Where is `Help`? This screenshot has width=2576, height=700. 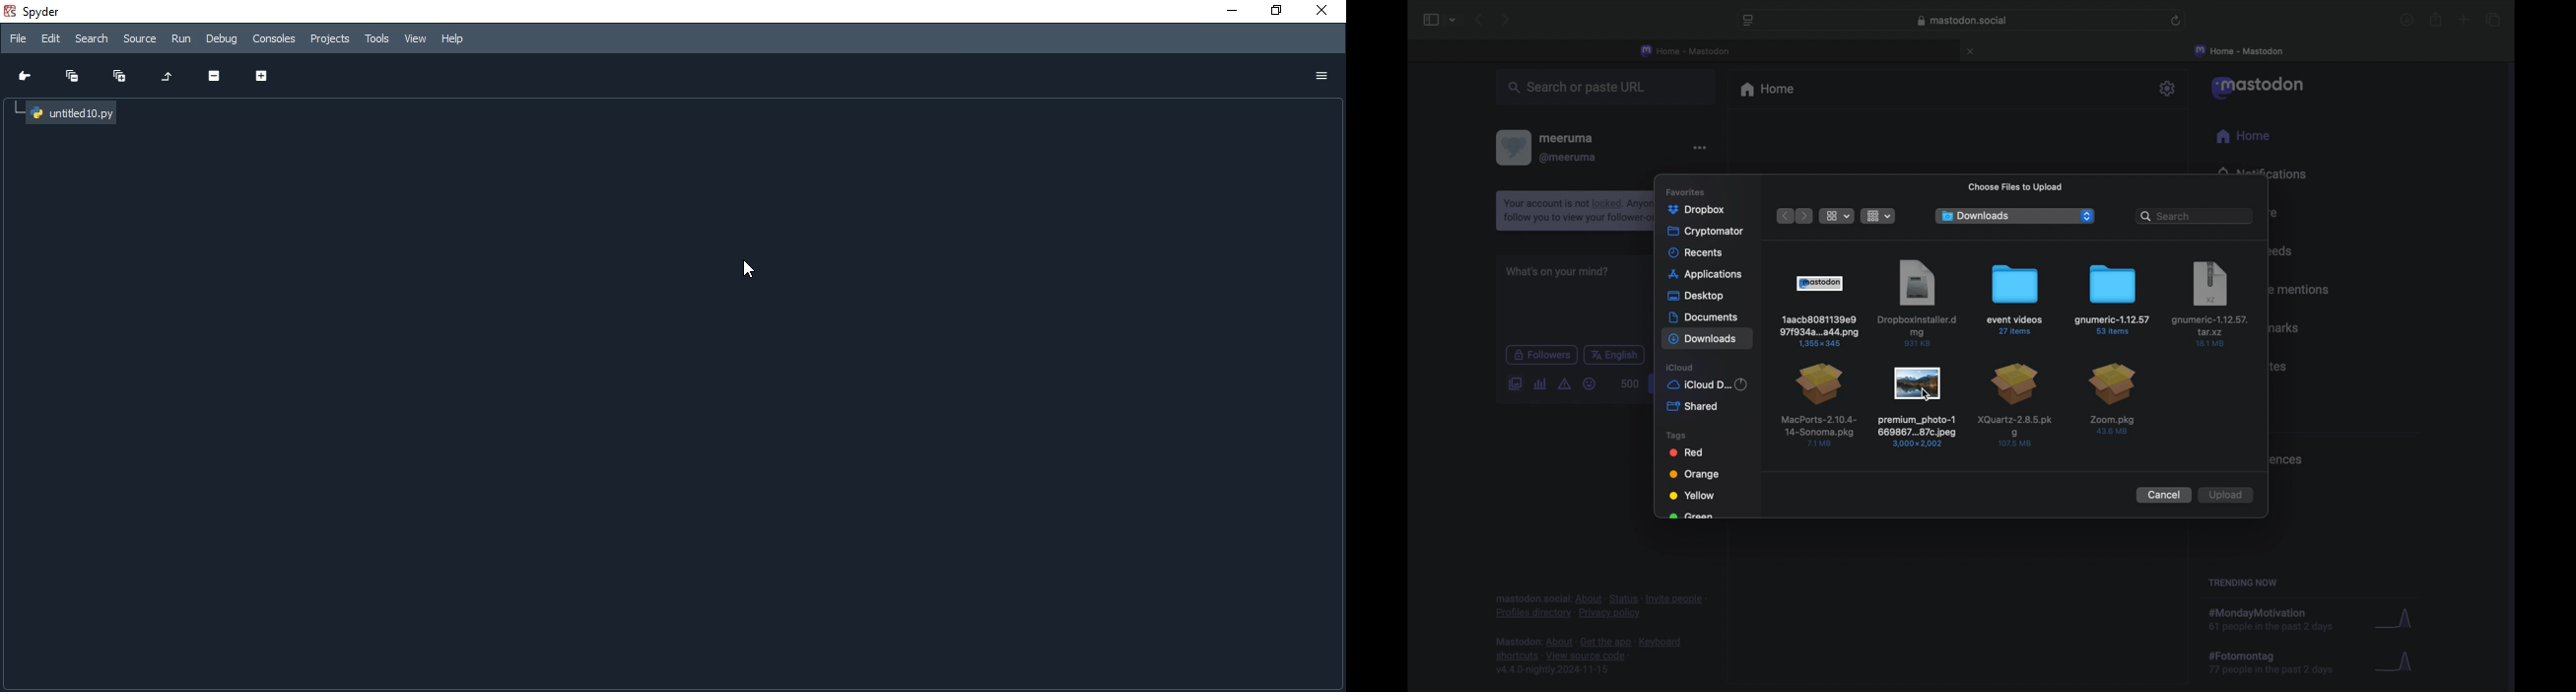 Help is located at coordinates (457, 39).